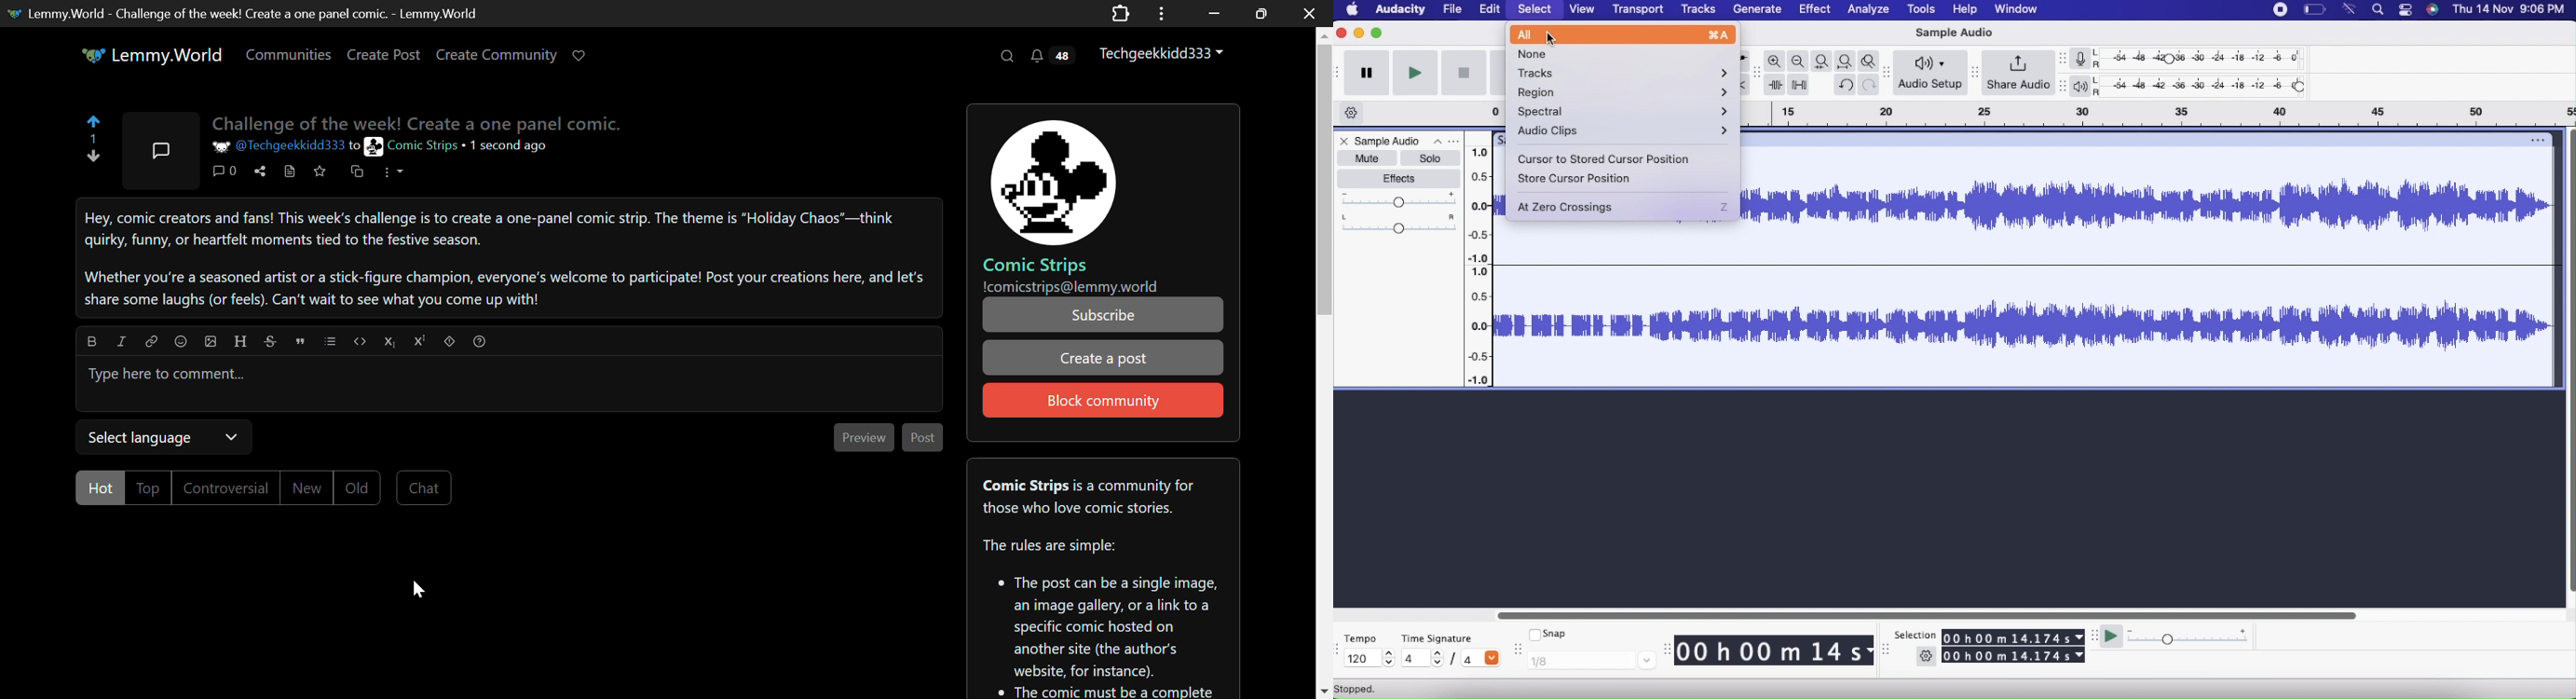 This screenshot has width=2576, height=700. What do you see at coordinates (1354, 10) in the screenshot?
I see `Home` at bounding box center [1354, 10].